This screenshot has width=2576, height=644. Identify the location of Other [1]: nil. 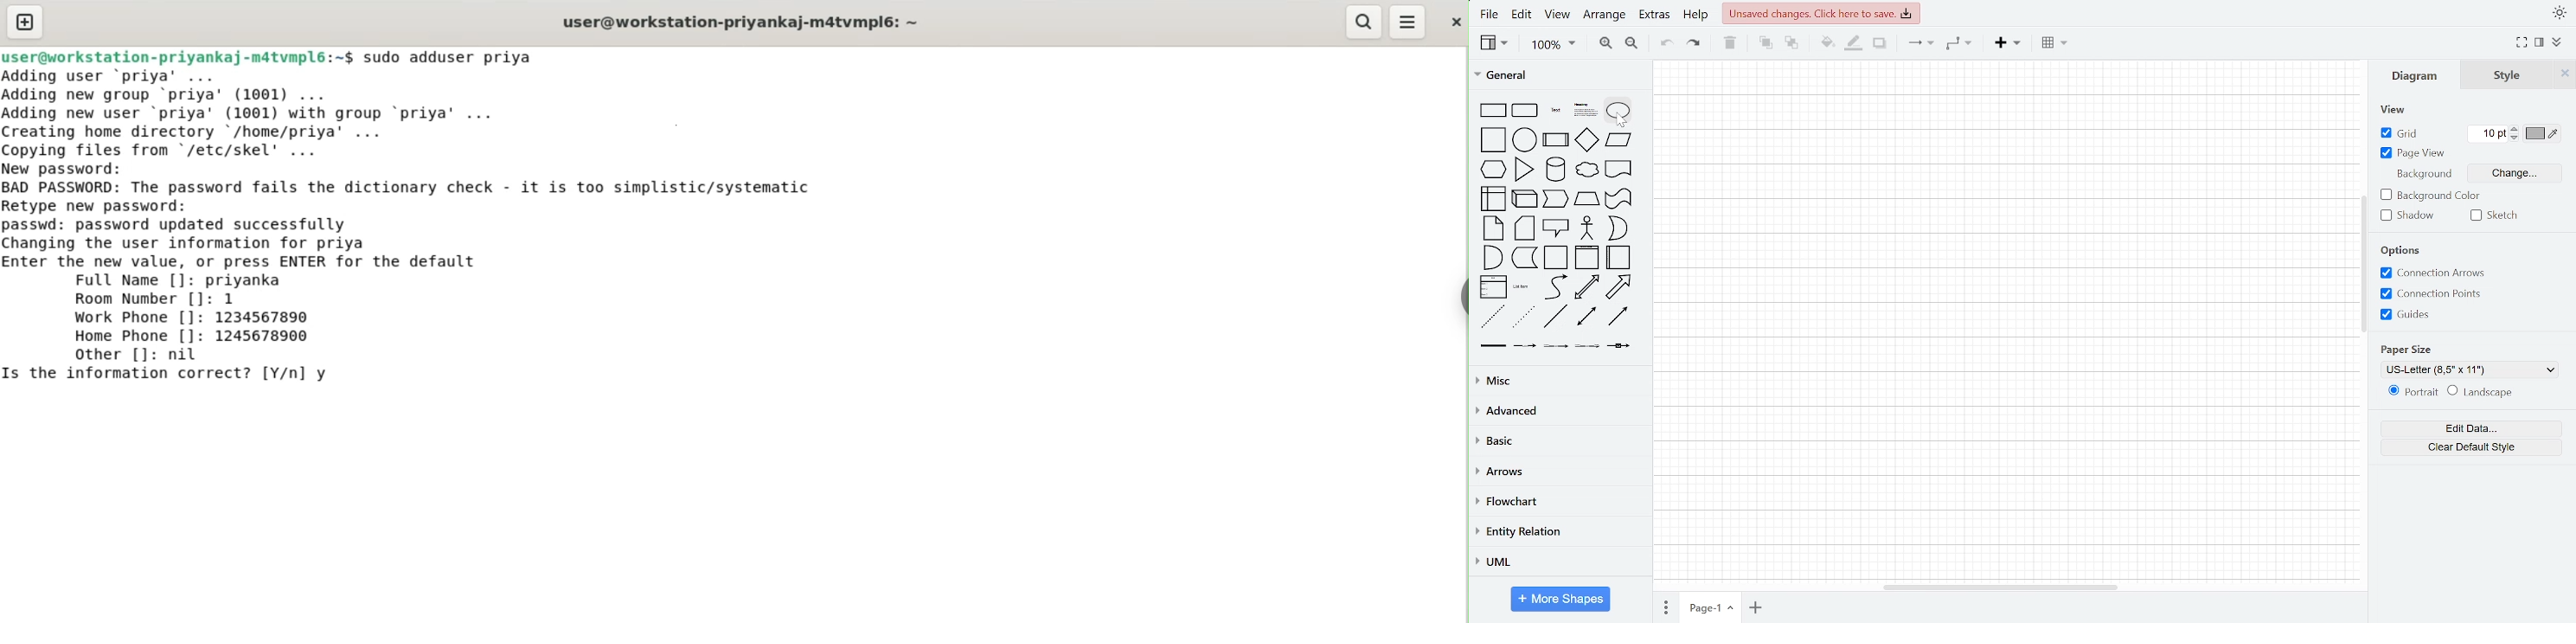
(133, 354).